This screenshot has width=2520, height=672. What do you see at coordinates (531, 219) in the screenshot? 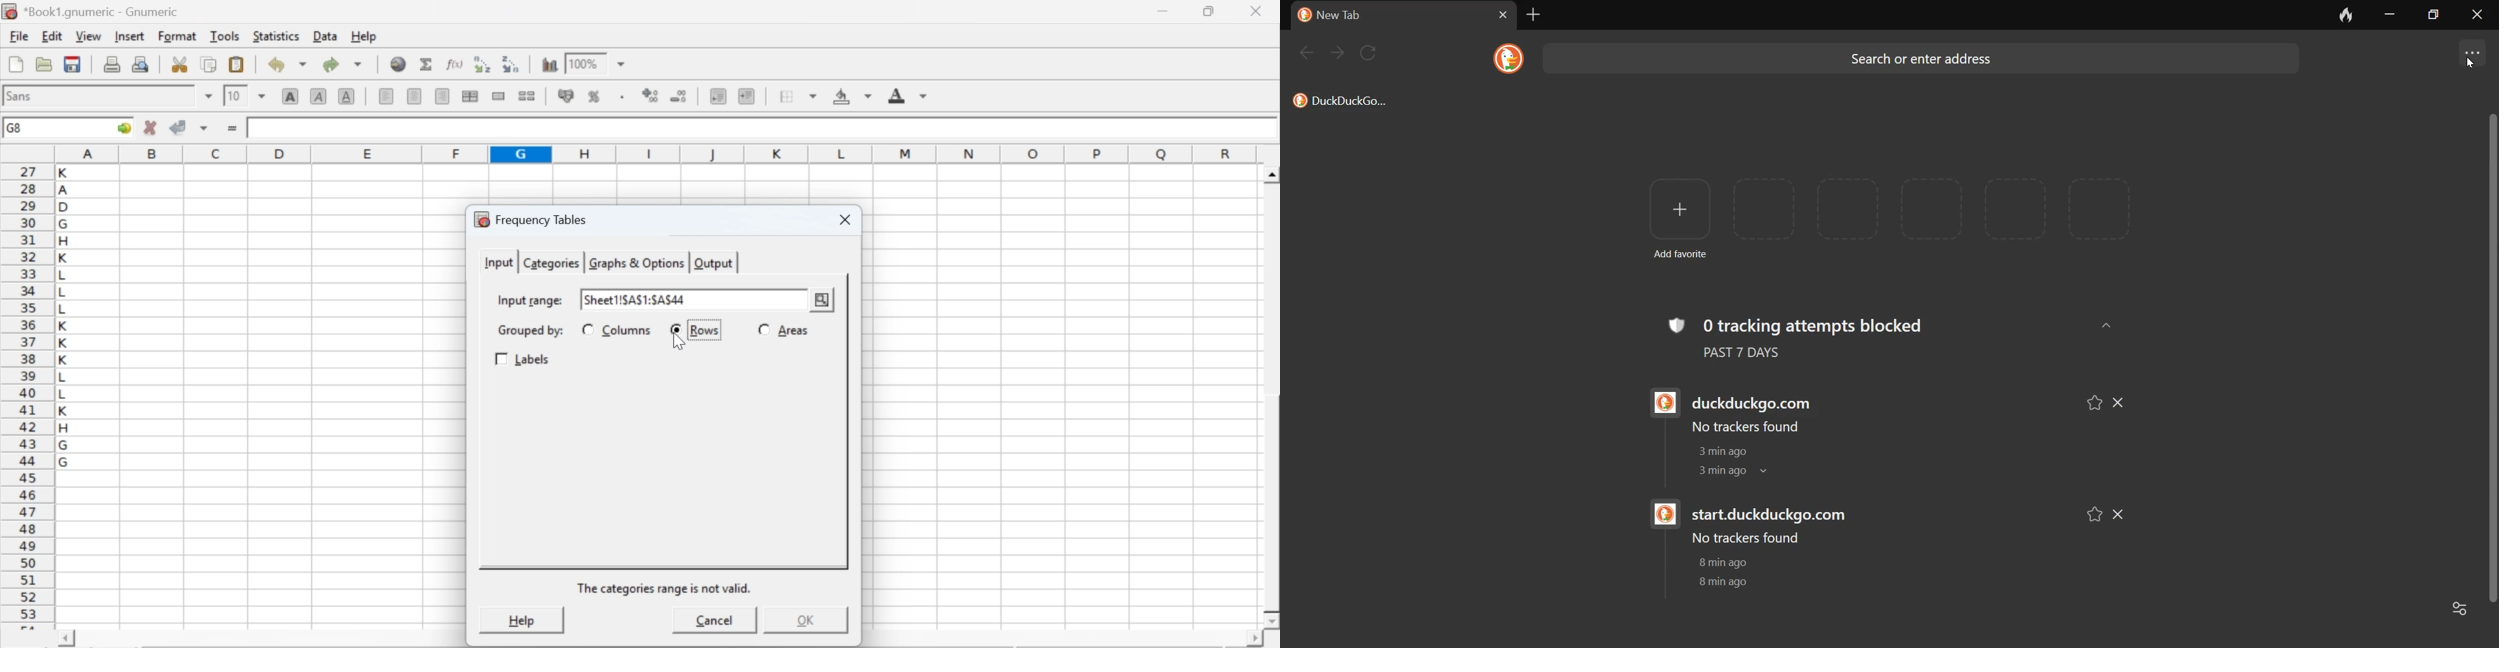
I see `frequency tables` at bounding box center [531, 219].